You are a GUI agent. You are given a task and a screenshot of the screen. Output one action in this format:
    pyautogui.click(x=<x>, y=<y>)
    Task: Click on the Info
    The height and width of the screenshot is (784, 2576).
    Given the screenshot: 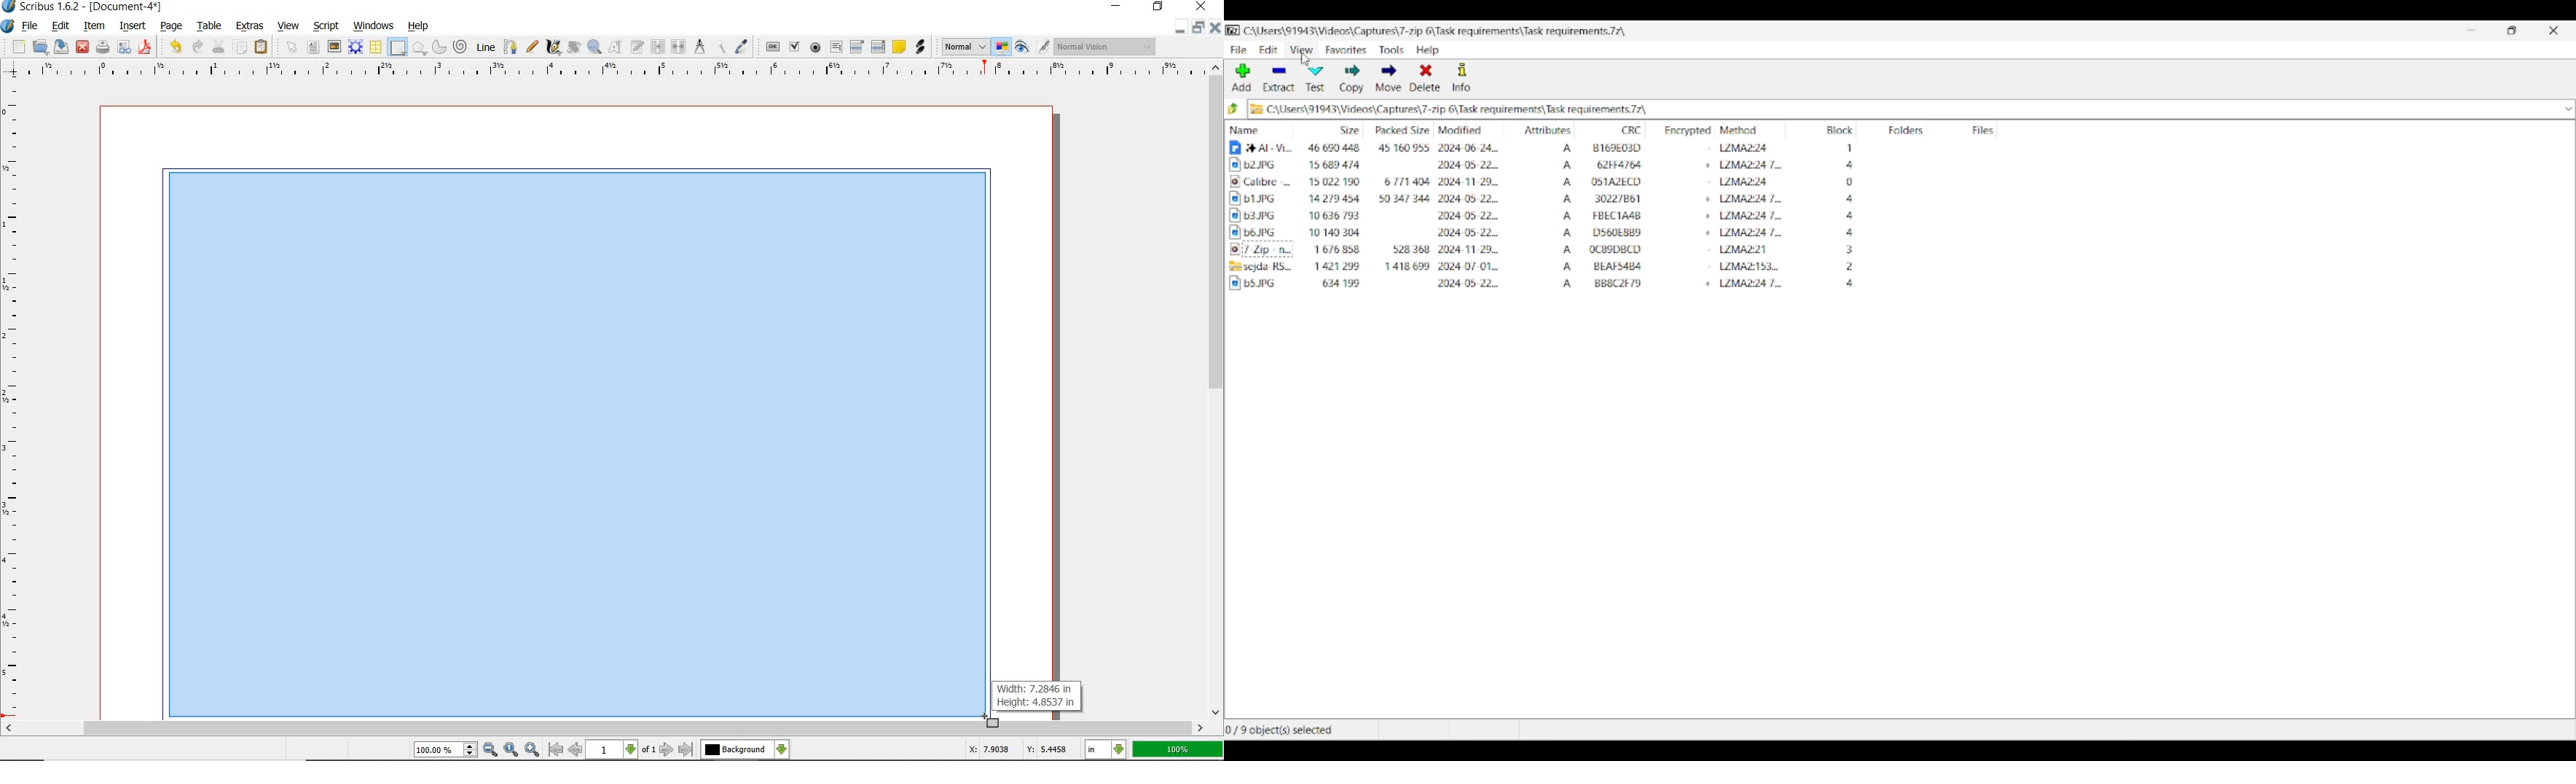 What is the action you would take?
    pyautogui.click(x=1461, y=78)
    